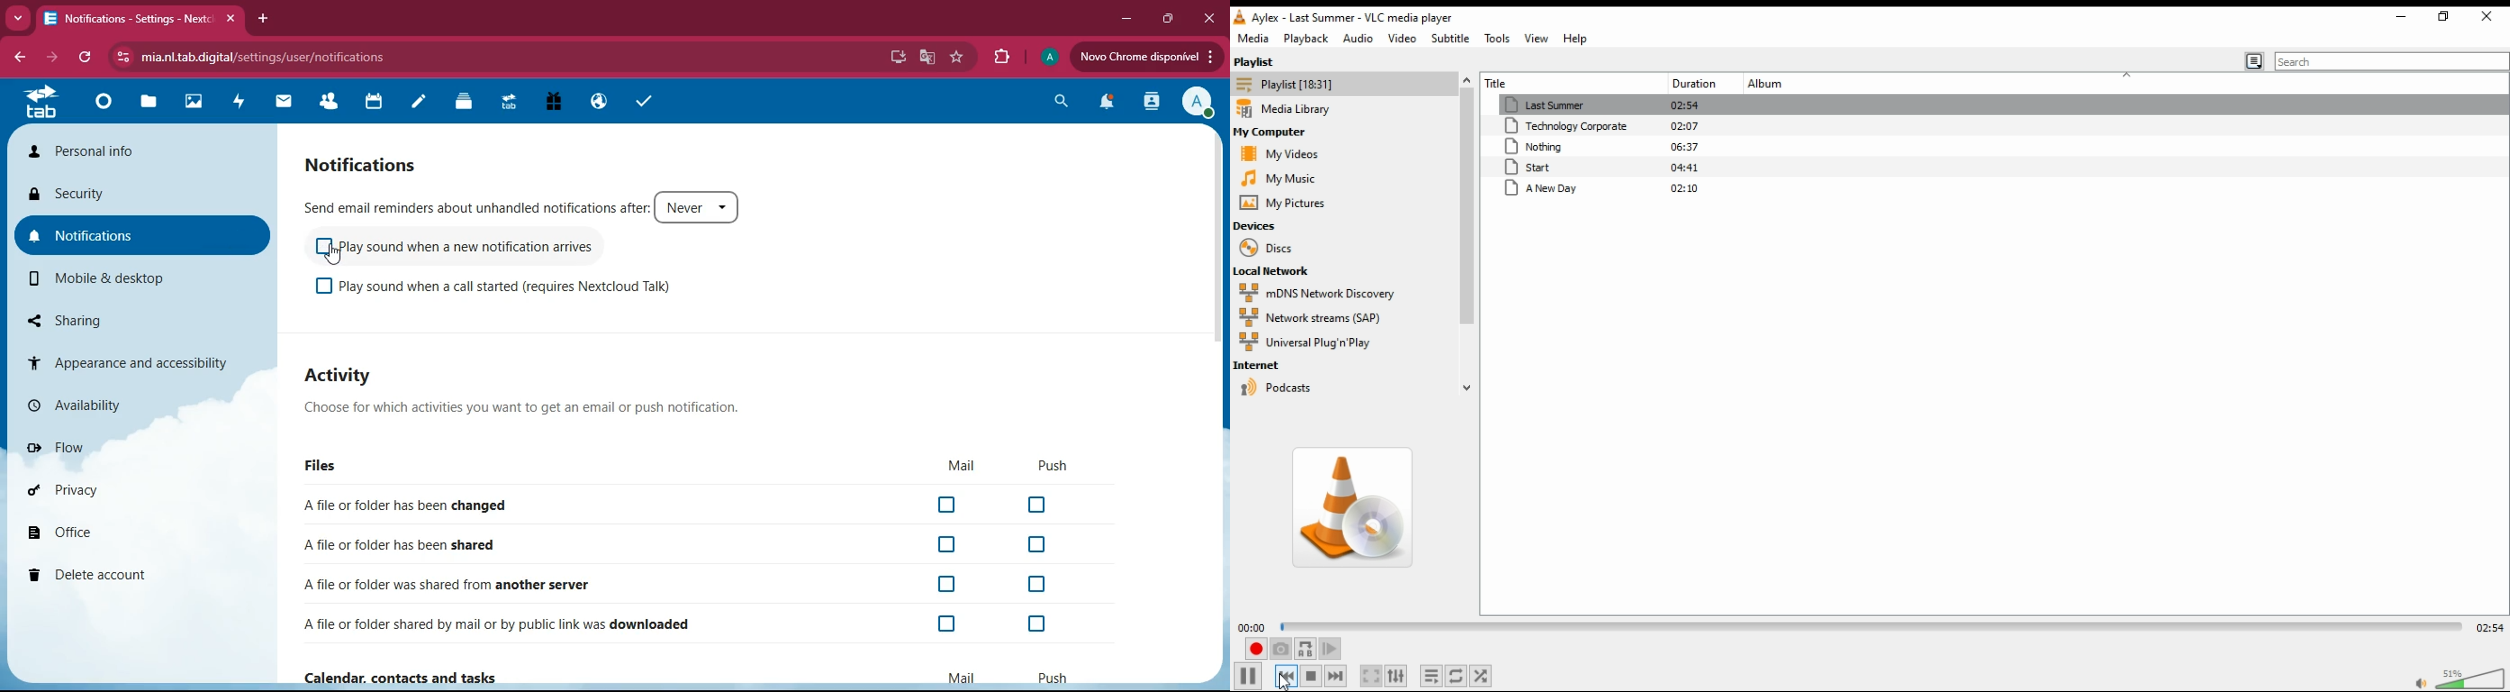 This screenshot has height=700, width=2520. Describe the element at coordinates (476, 203) in the screenshot. I see `send email` at that location.